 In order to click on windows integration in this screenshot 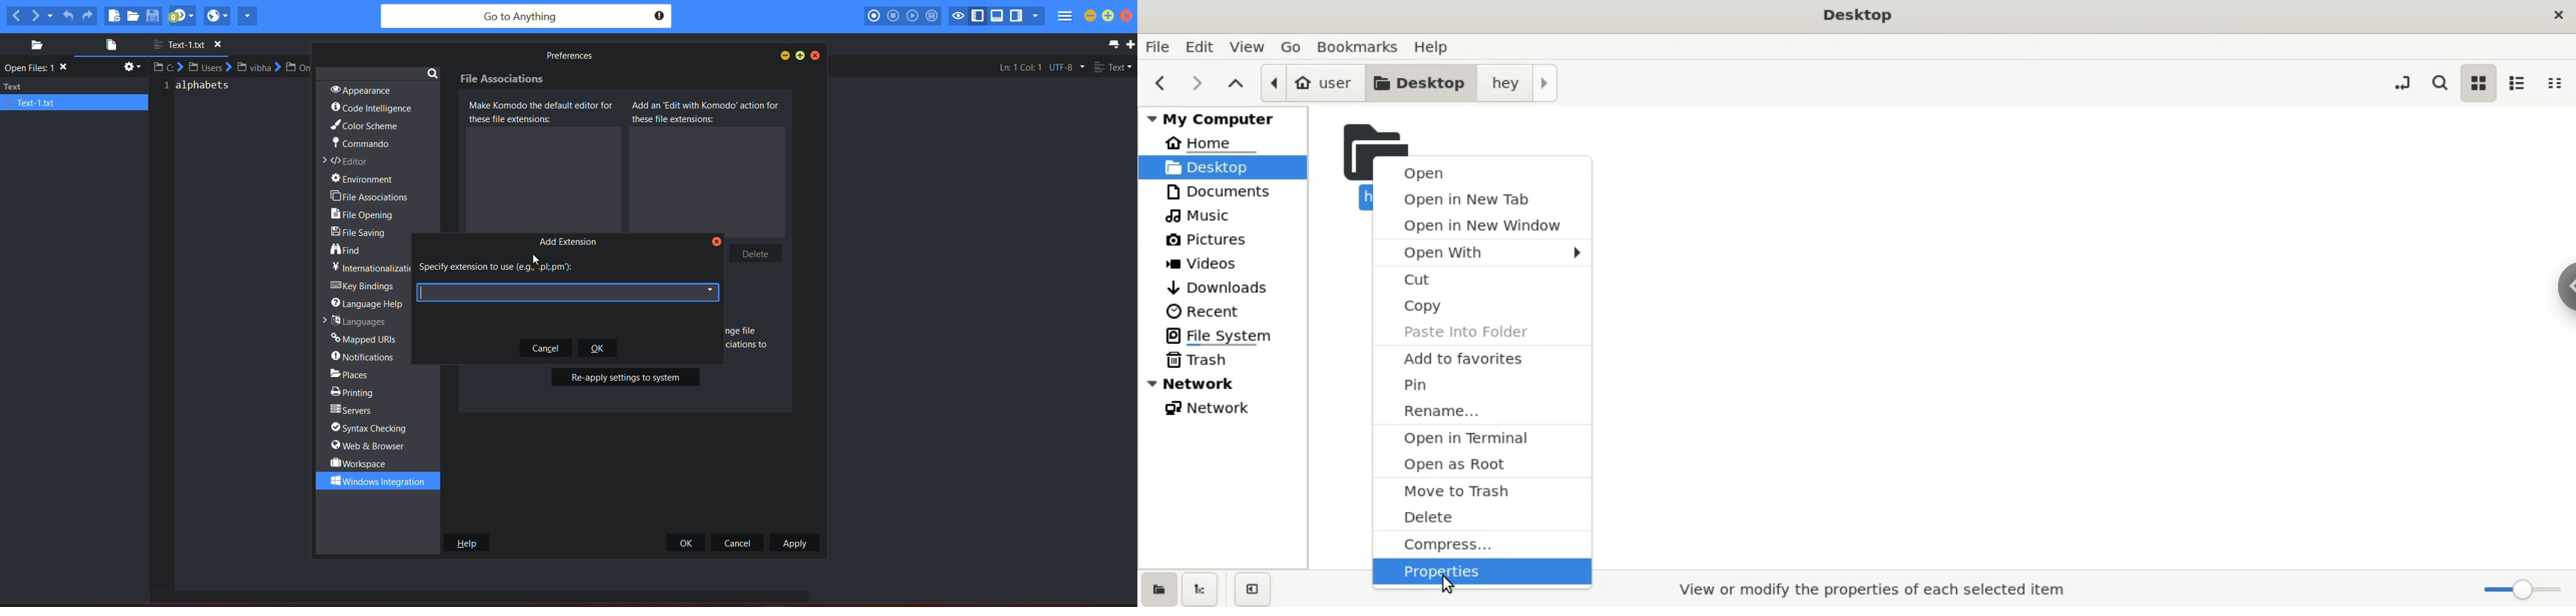, I will do `click(373, 481)`.